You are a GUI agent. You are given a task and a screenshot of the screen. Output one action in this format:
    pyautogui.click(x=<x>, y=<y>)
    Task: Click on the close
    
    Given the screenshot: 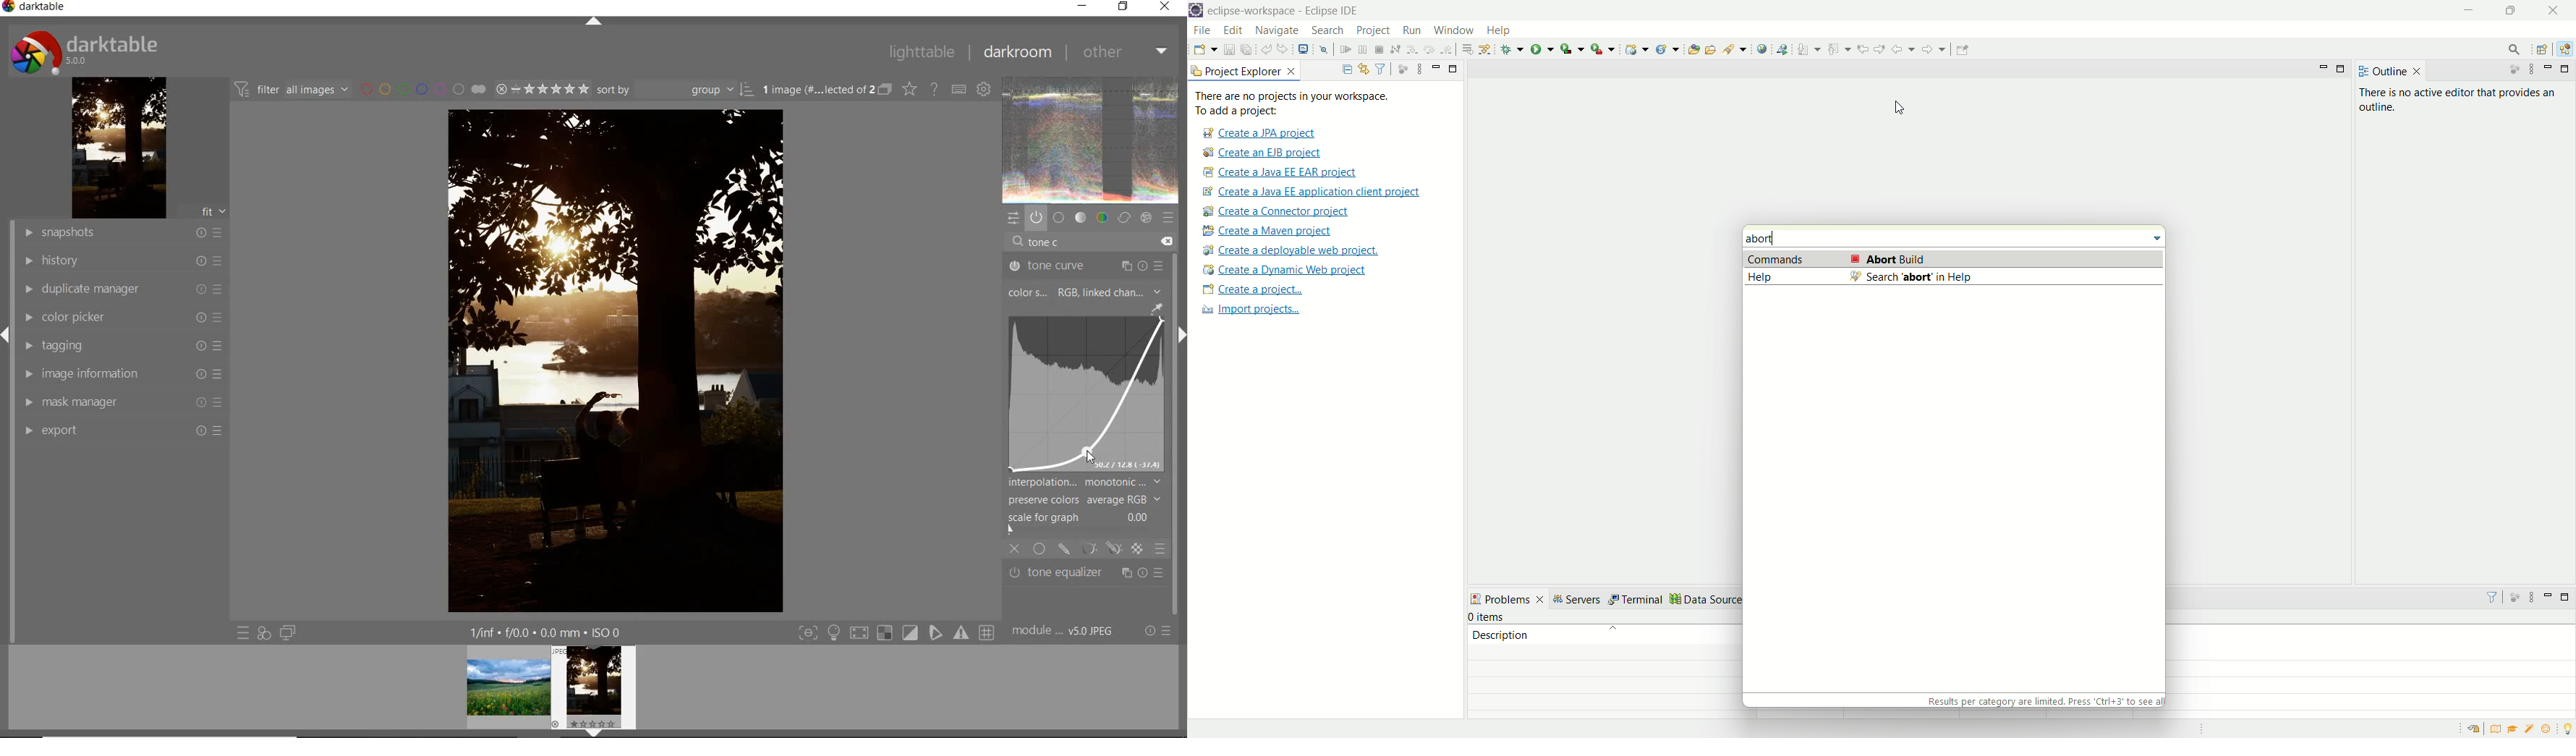 What is the action you would take?
    pyautogui.click(x=2550, y=11)
    